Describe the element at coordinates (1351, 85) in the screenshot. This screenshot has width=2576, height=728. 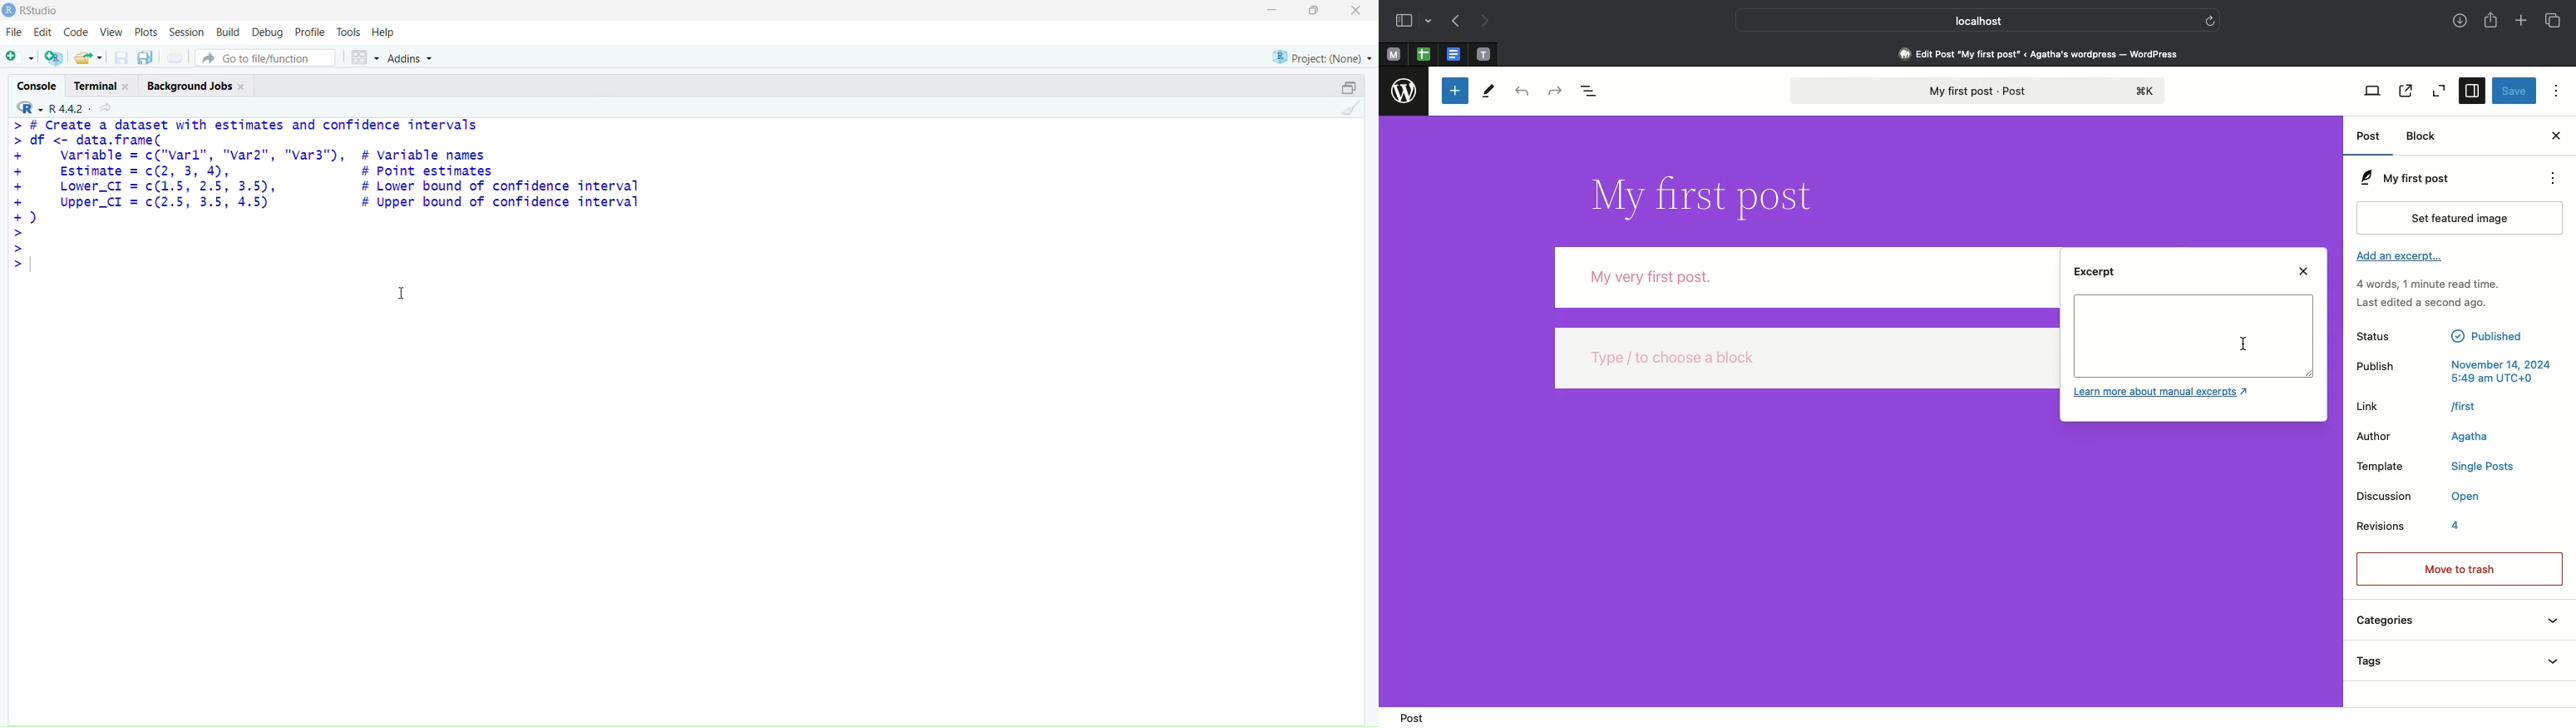
I see `maximize` at that location.